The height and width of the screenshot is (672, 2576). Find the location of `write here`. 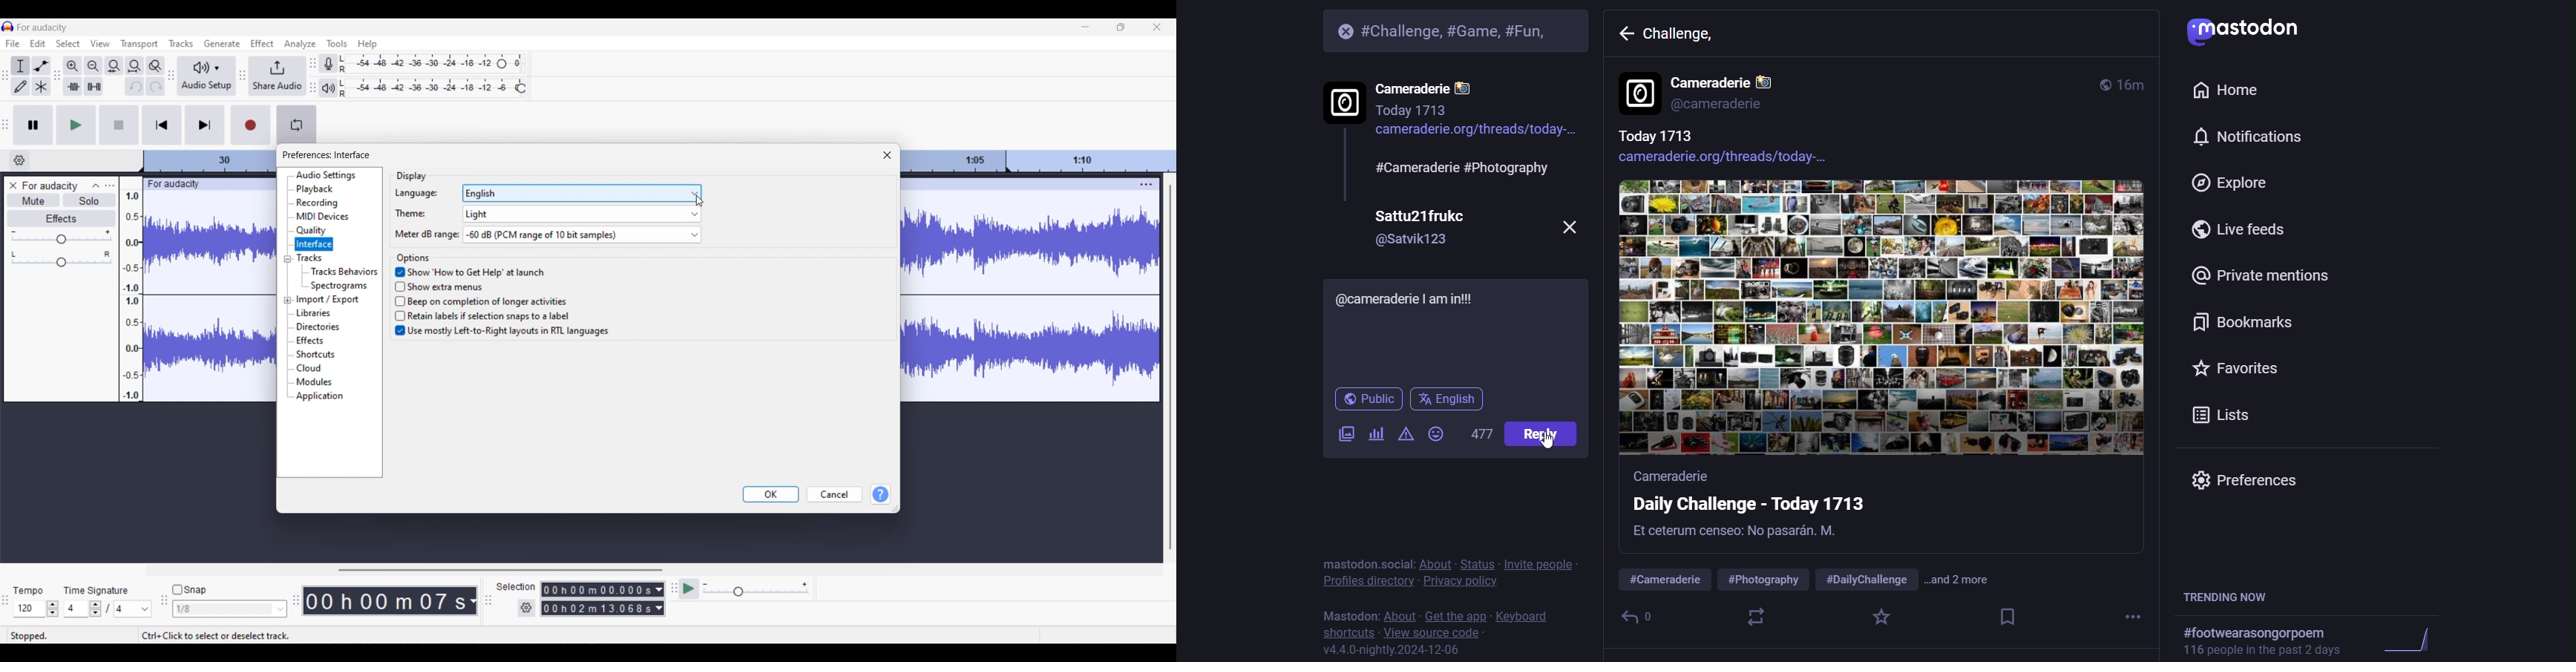

write here is located at coordinates (1460, 350).